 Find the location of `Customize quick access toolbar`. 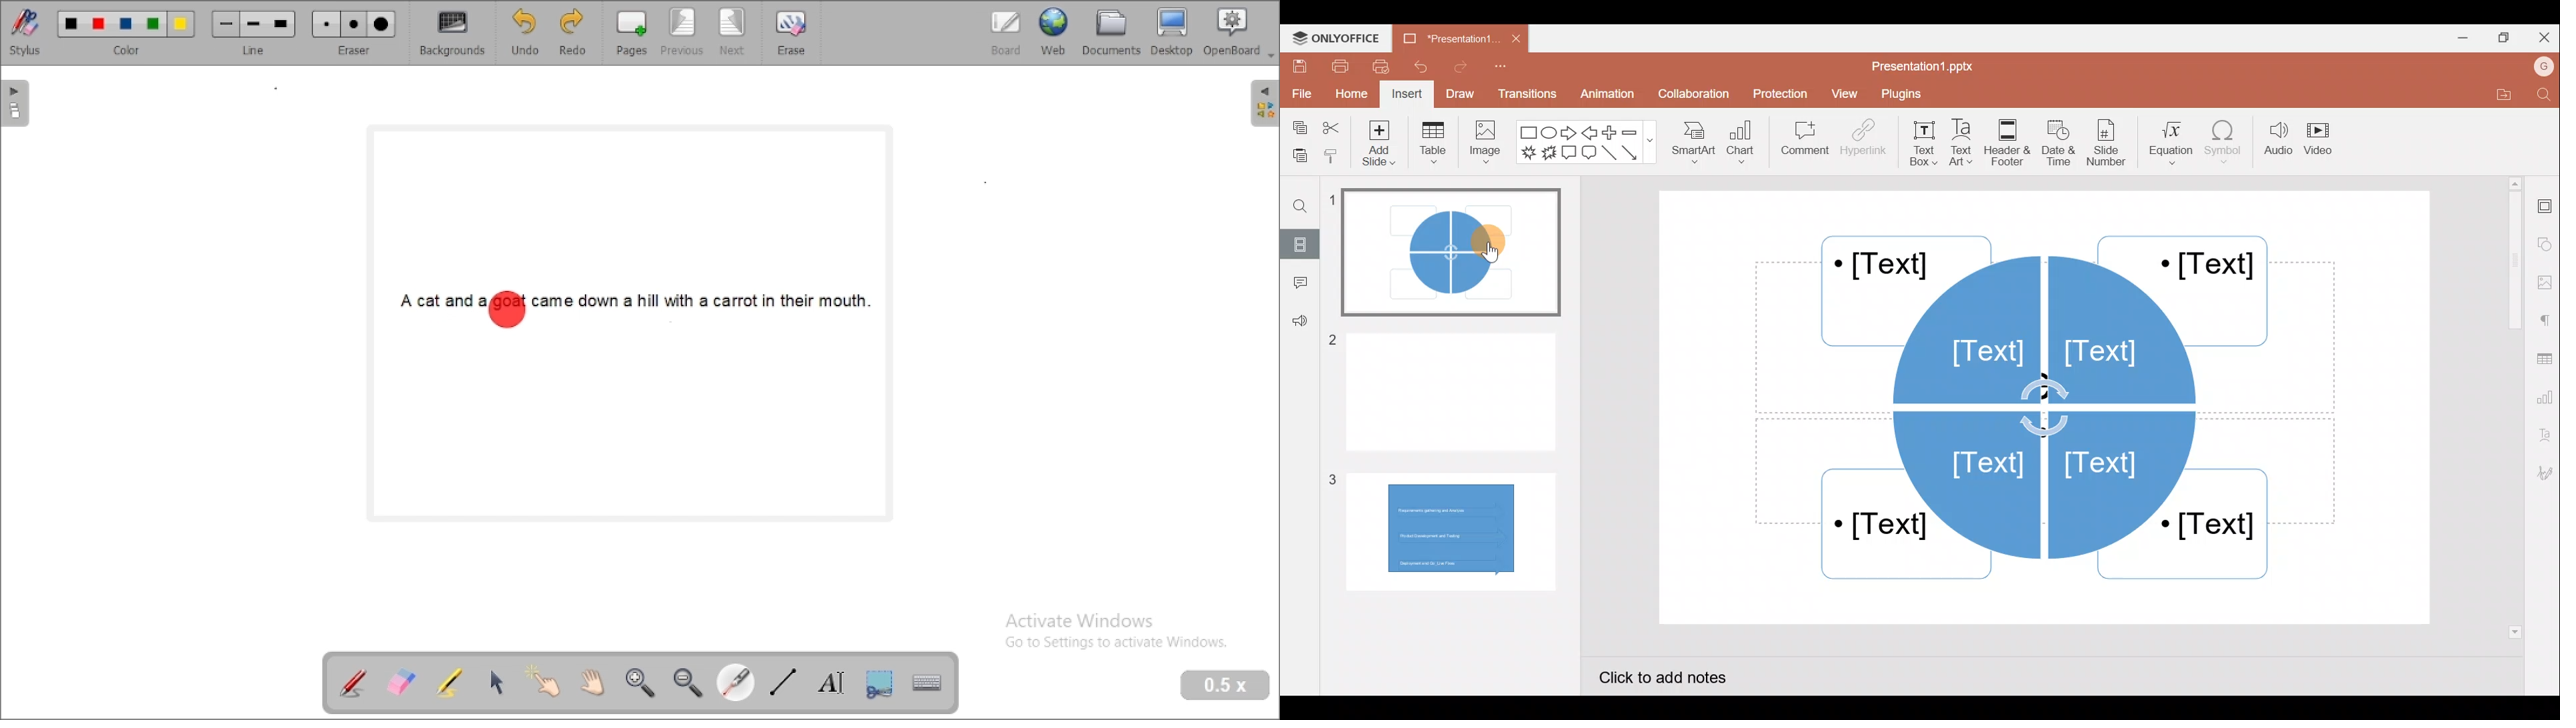

Customize quick access toolbar is located at coordinates (1499, 69).